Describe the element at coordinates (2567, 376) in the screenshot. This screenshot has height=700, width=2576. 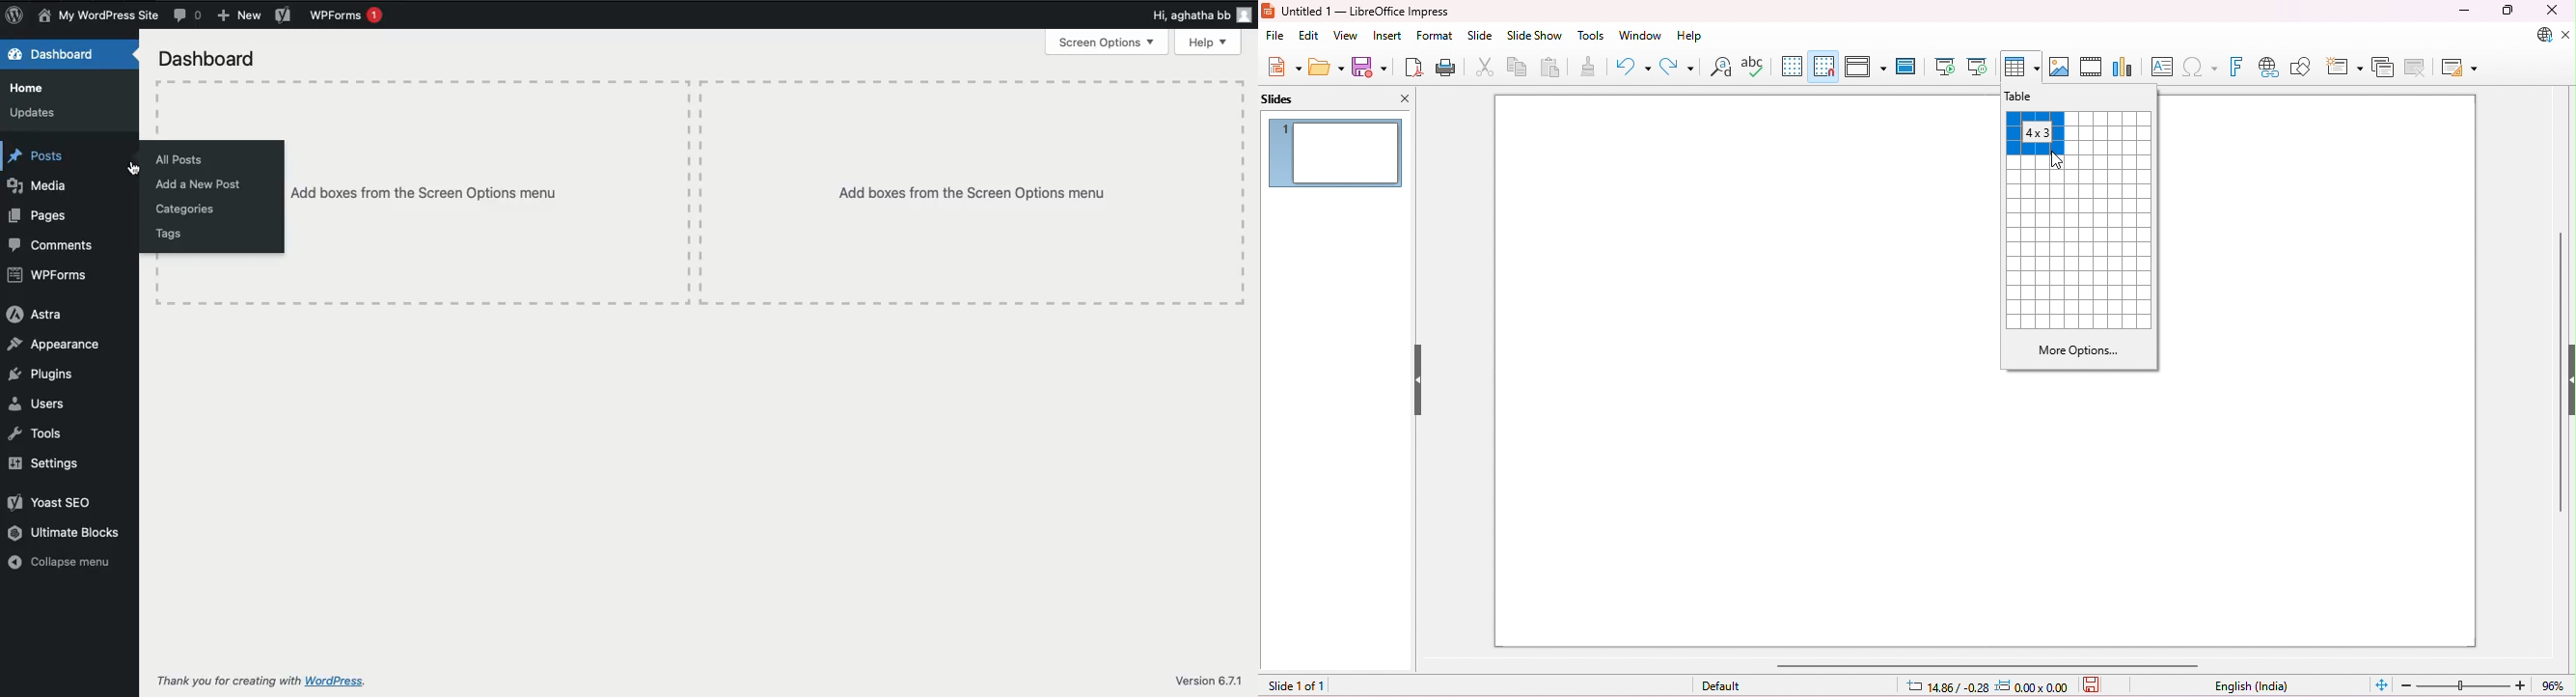
I see `hide/show` at that location.